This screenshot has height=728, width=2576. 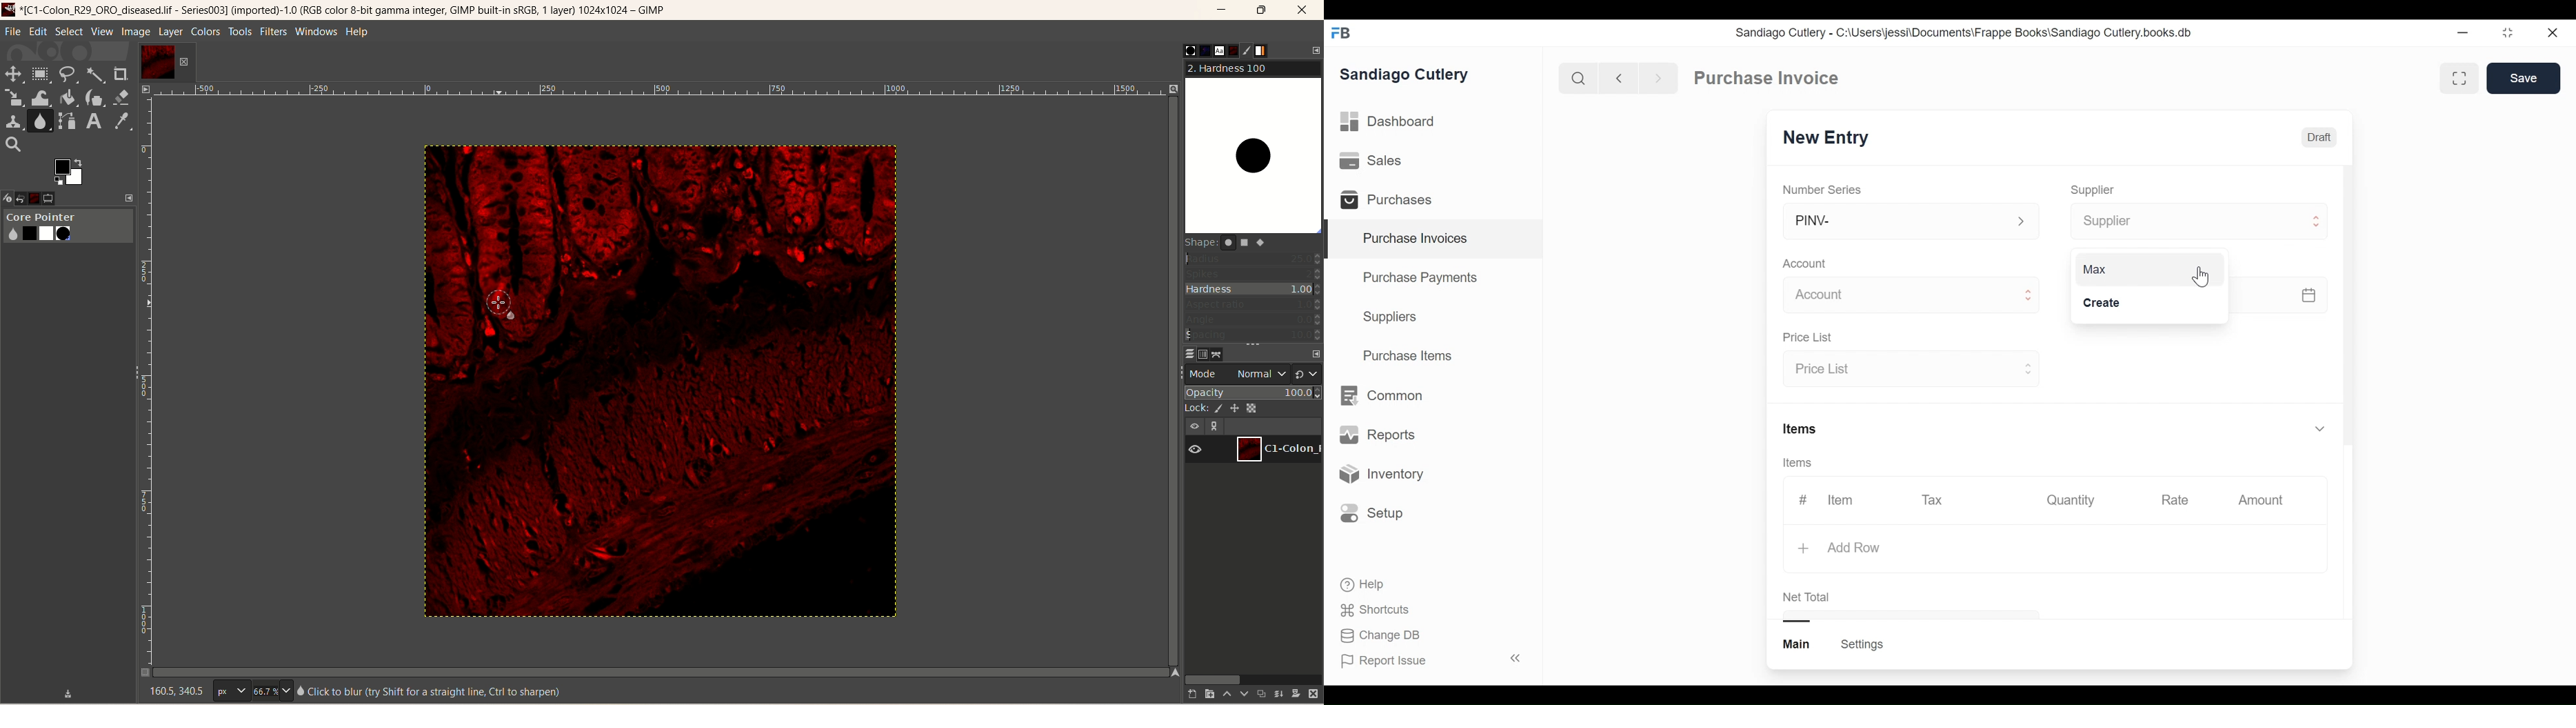 I want to click on Expand, so click(x=2029, y=296).